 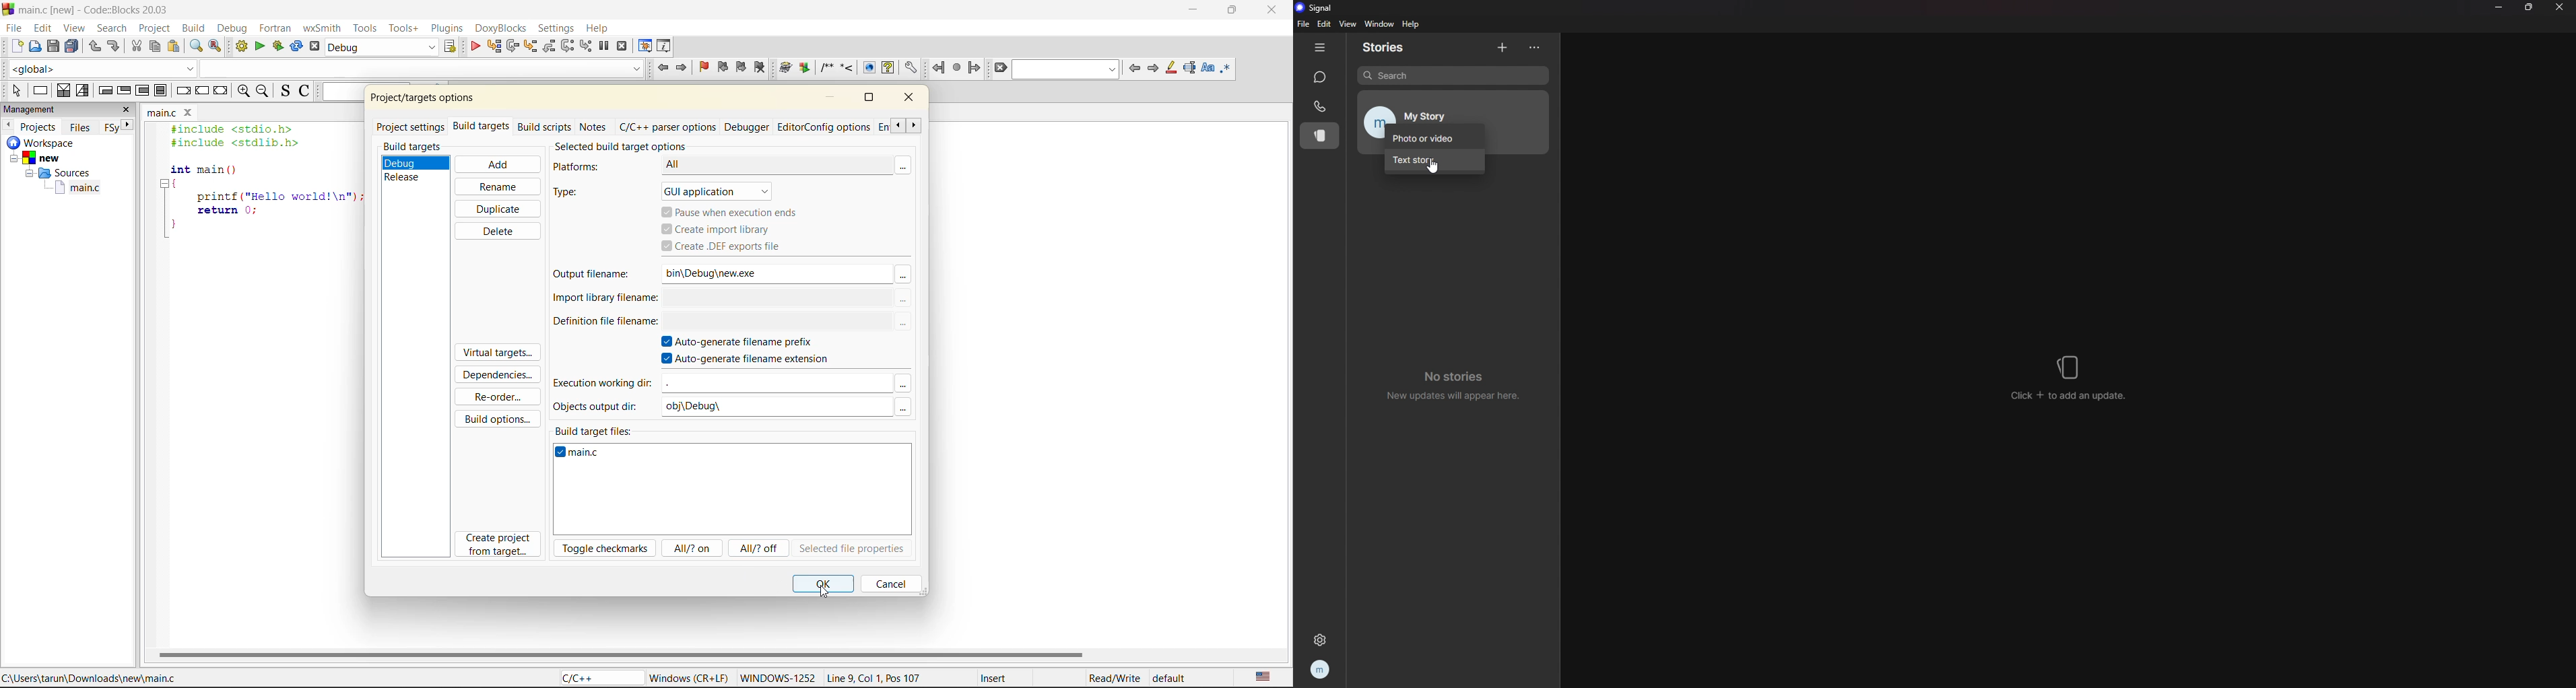 What do you see at coordinates (9, 125) in the screenshot?
I see `previous` at bounding box center [9, 125].